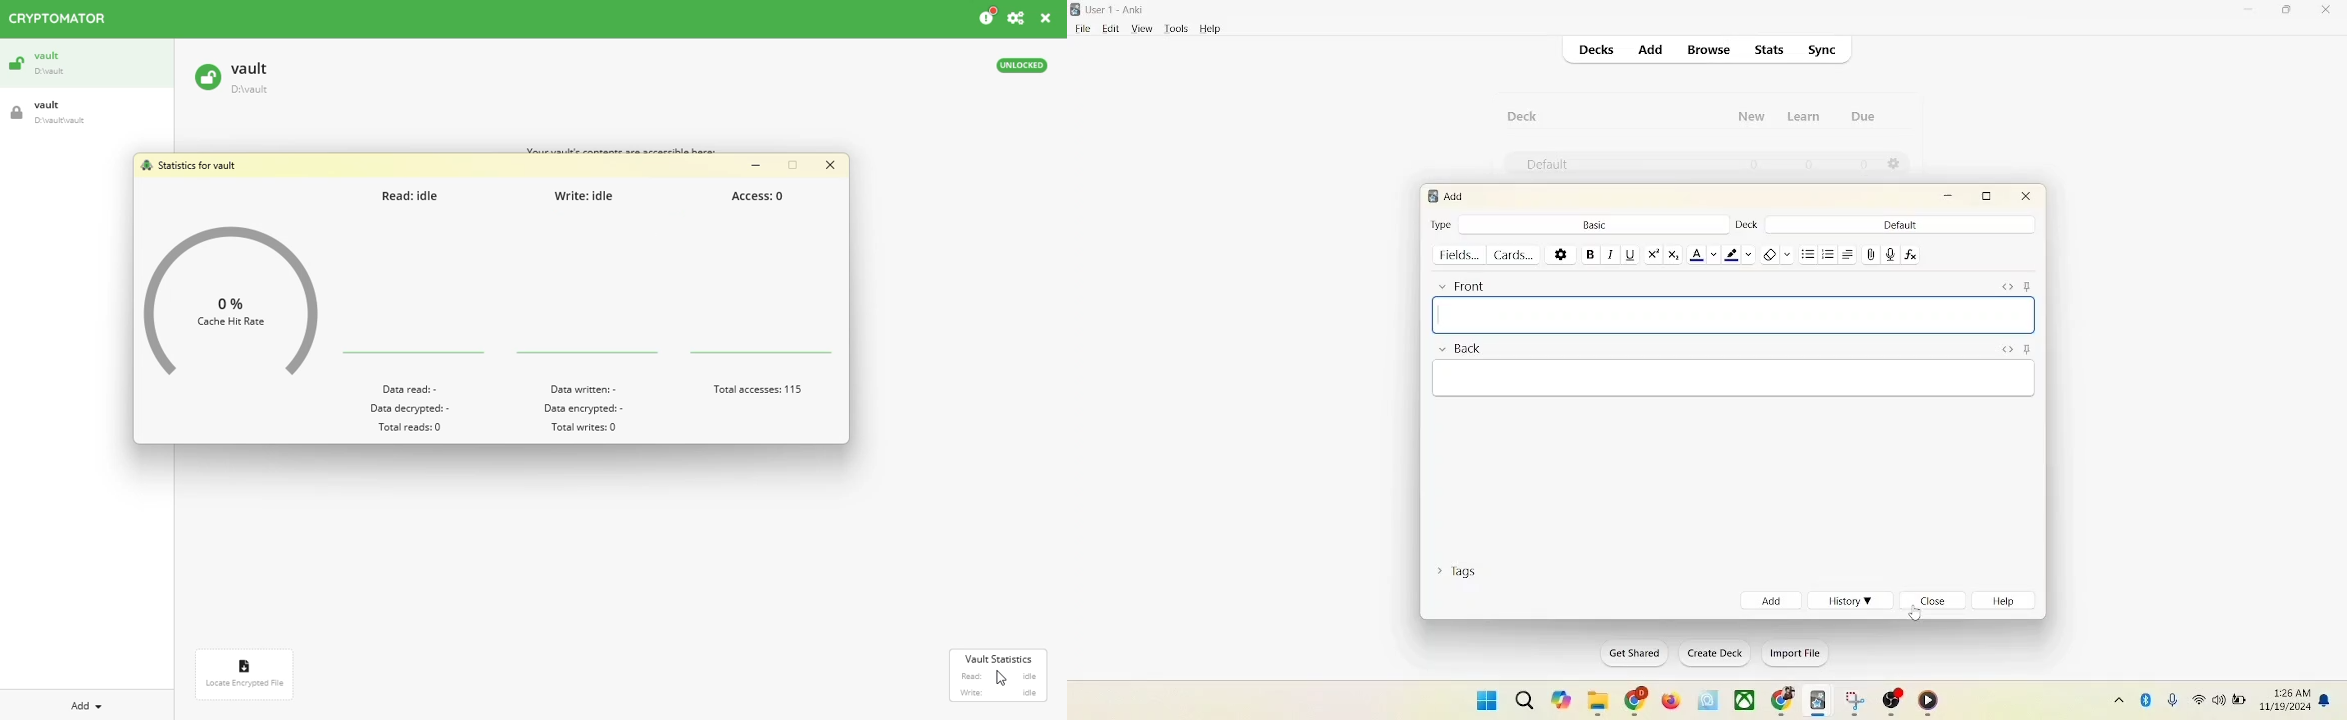 Image resolution: width=2352 pixels, height=728 pixels. I want to click on audio, so click(1891, 254).